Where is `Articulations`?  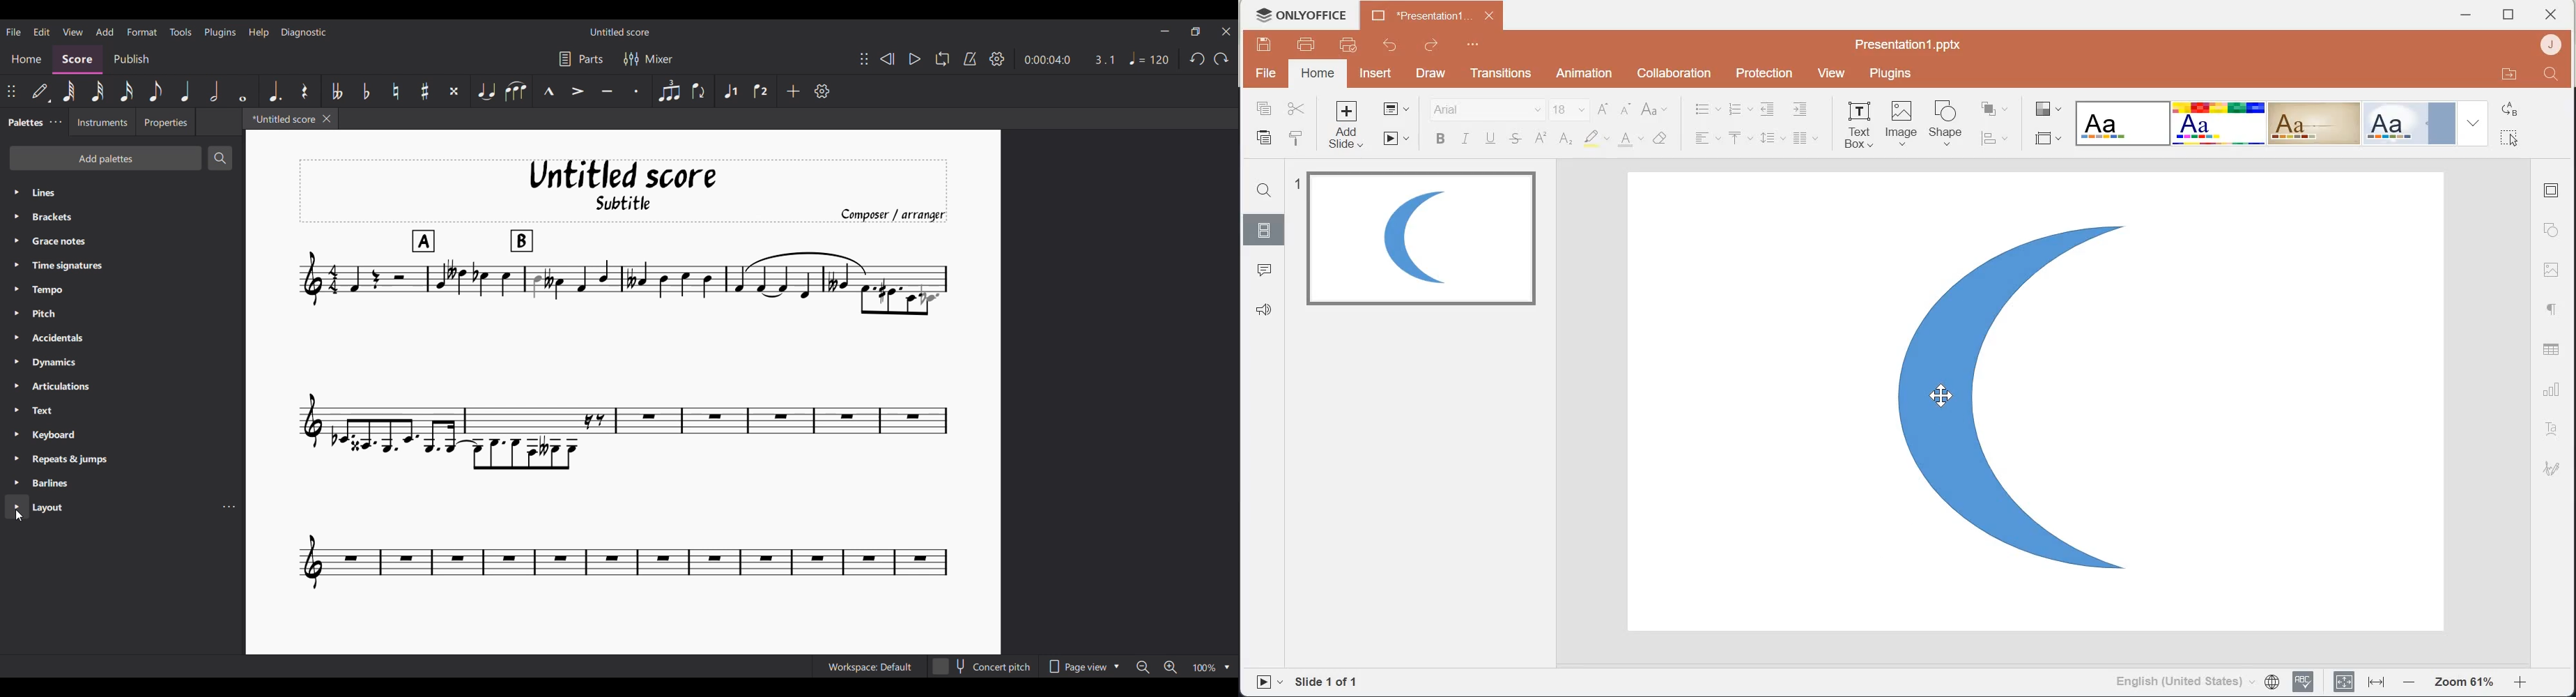 Articulations is located at coordinates (123, 386).